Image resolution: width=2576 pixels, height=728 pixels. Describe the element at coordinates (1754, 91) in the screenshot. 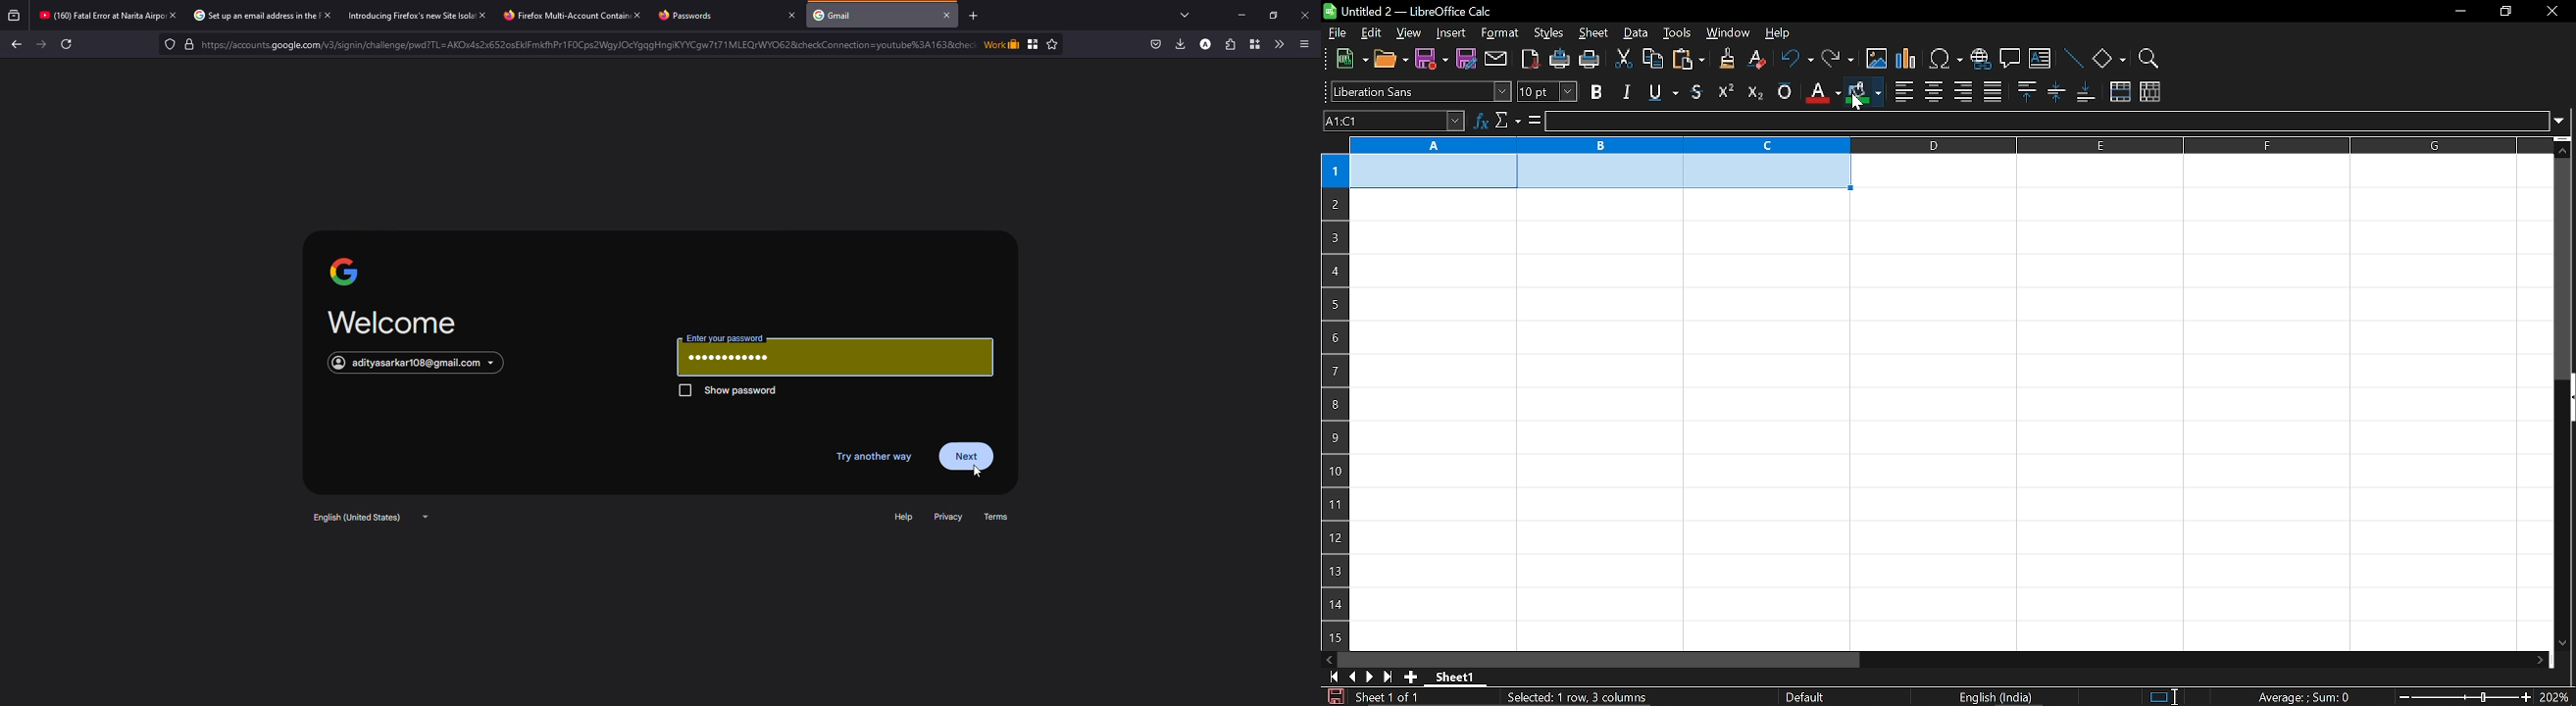

I see `subscript` at that location.